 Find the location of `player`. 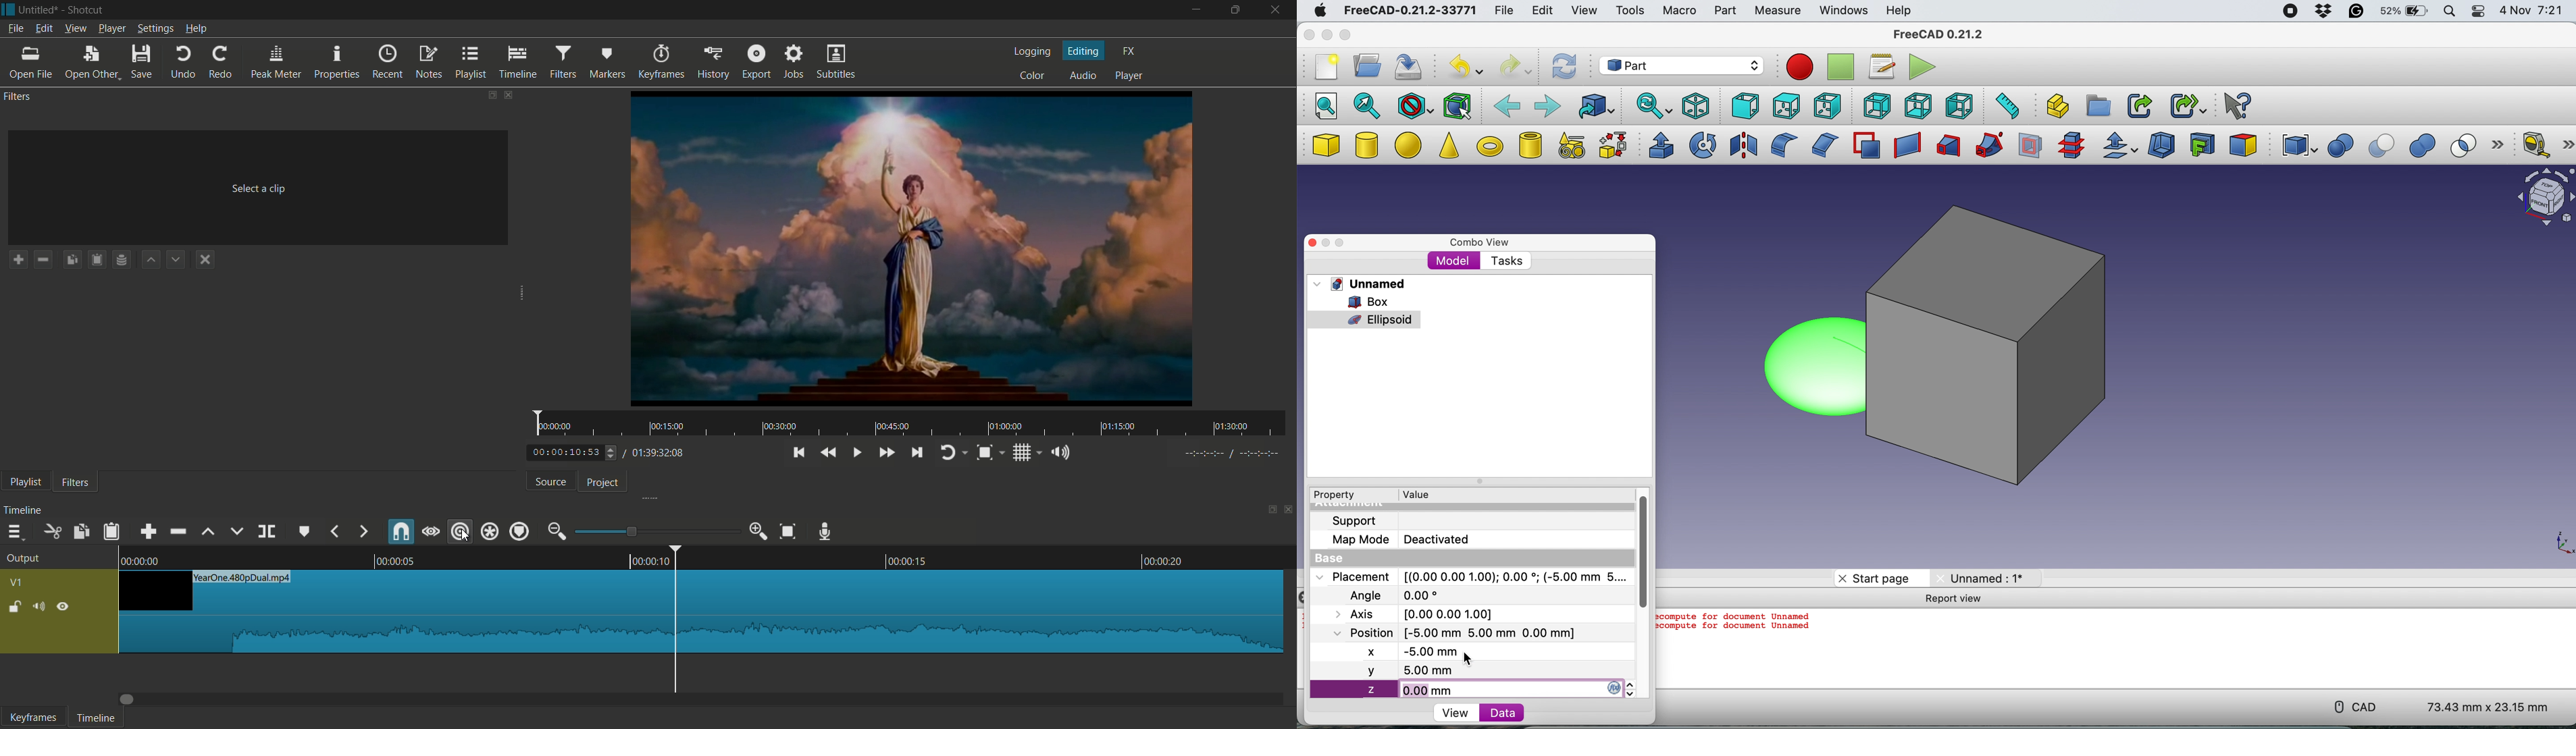

player is located at coordinates (1130, 76).